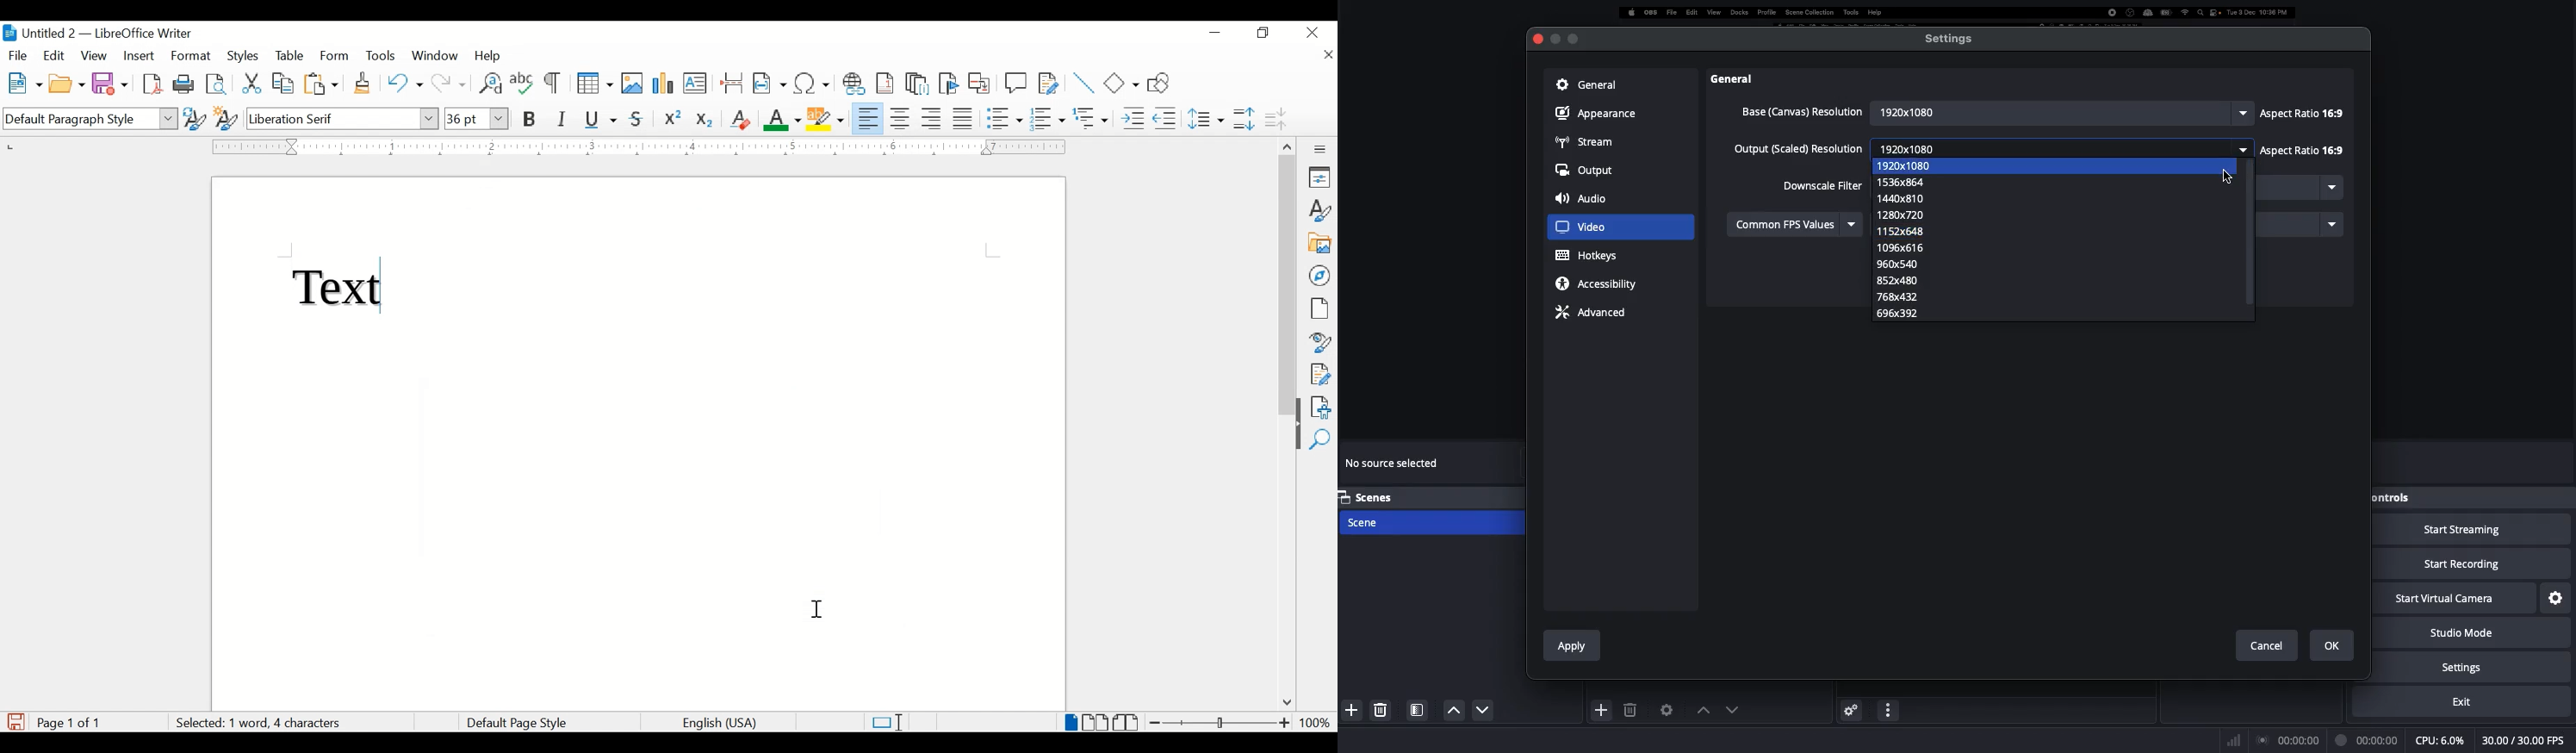  I want to click on Cancel, so click(2266, 642).